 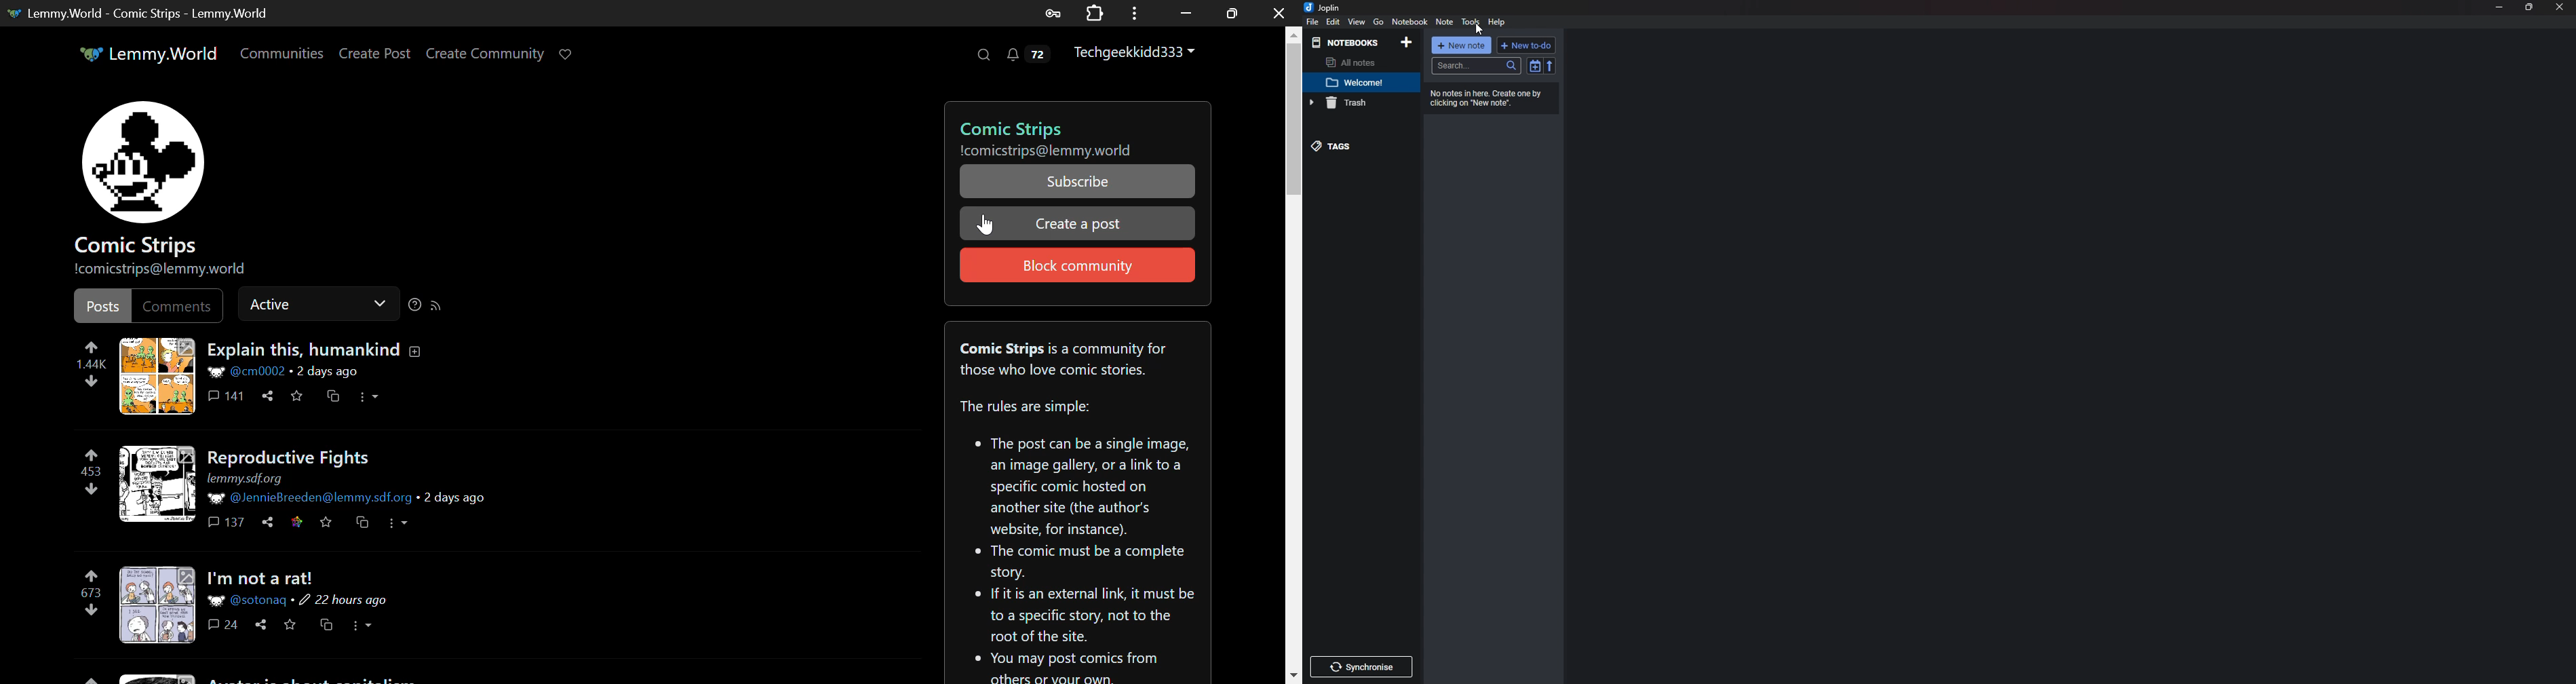 I want to click on !comicstrips@lemmy.world, so click(x=164, y=269).